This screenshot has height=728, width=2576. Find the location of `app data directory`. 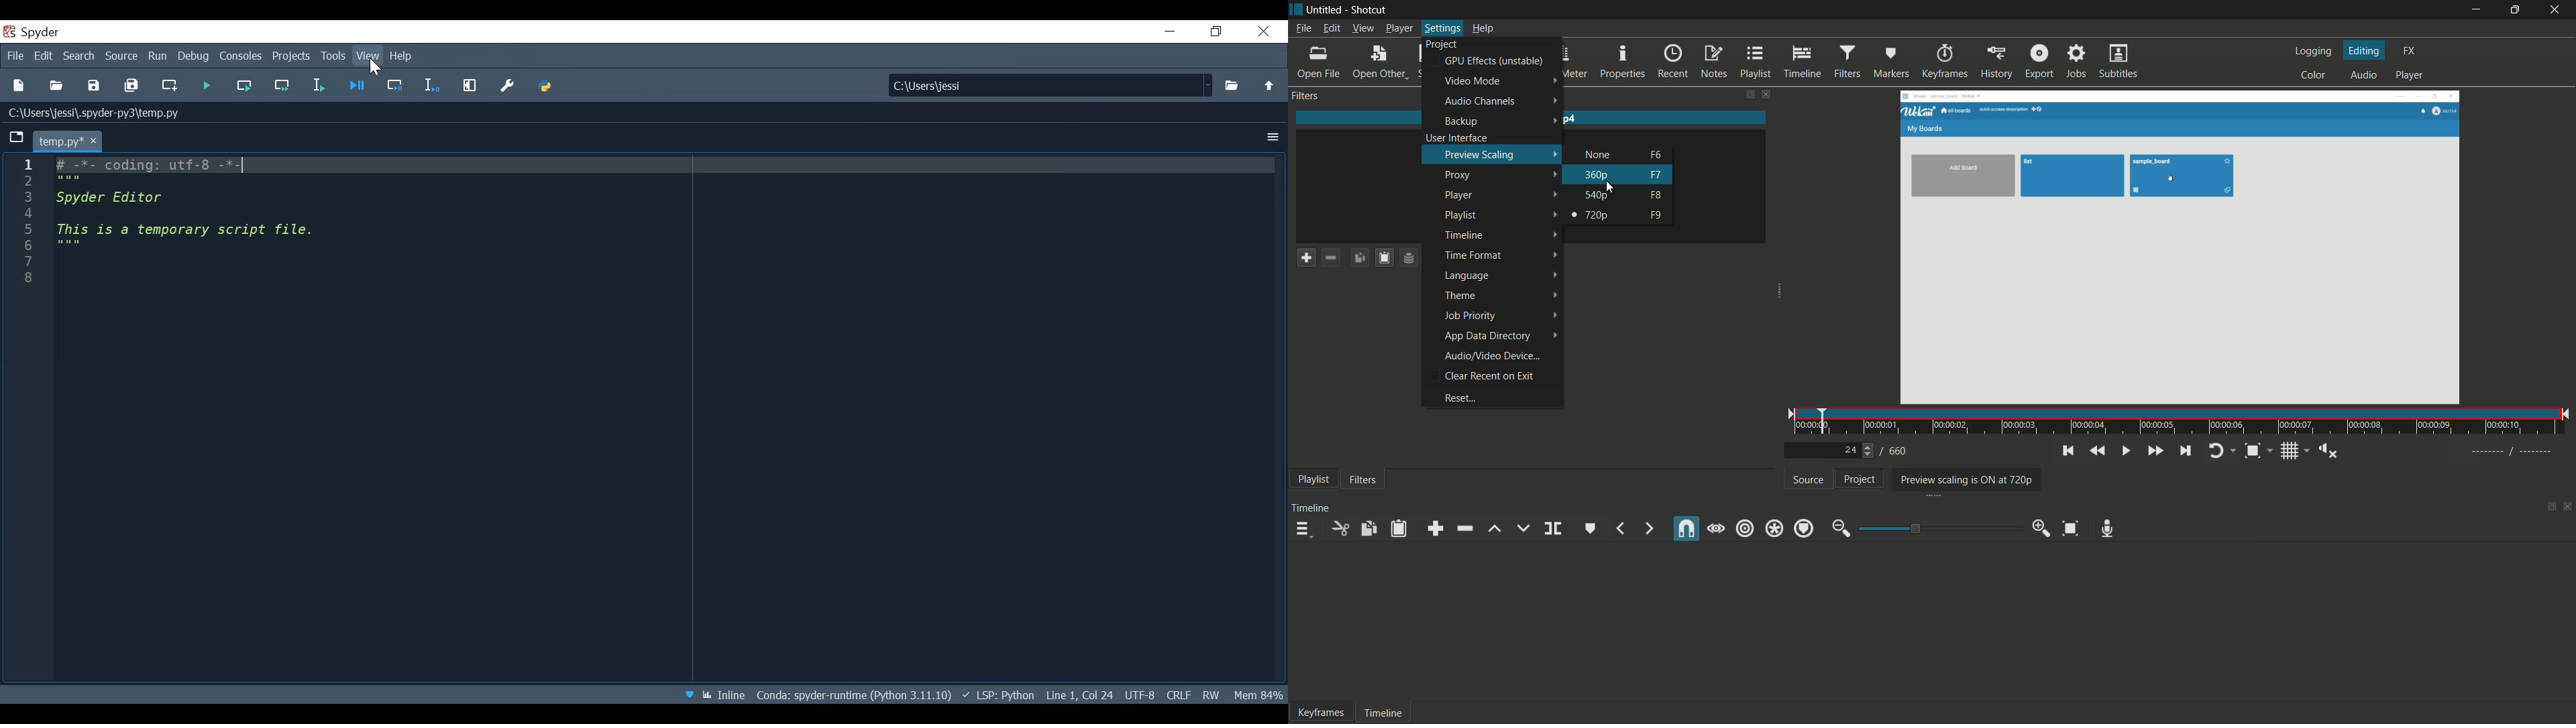

app data directory is located at coordinates (1487, 335).